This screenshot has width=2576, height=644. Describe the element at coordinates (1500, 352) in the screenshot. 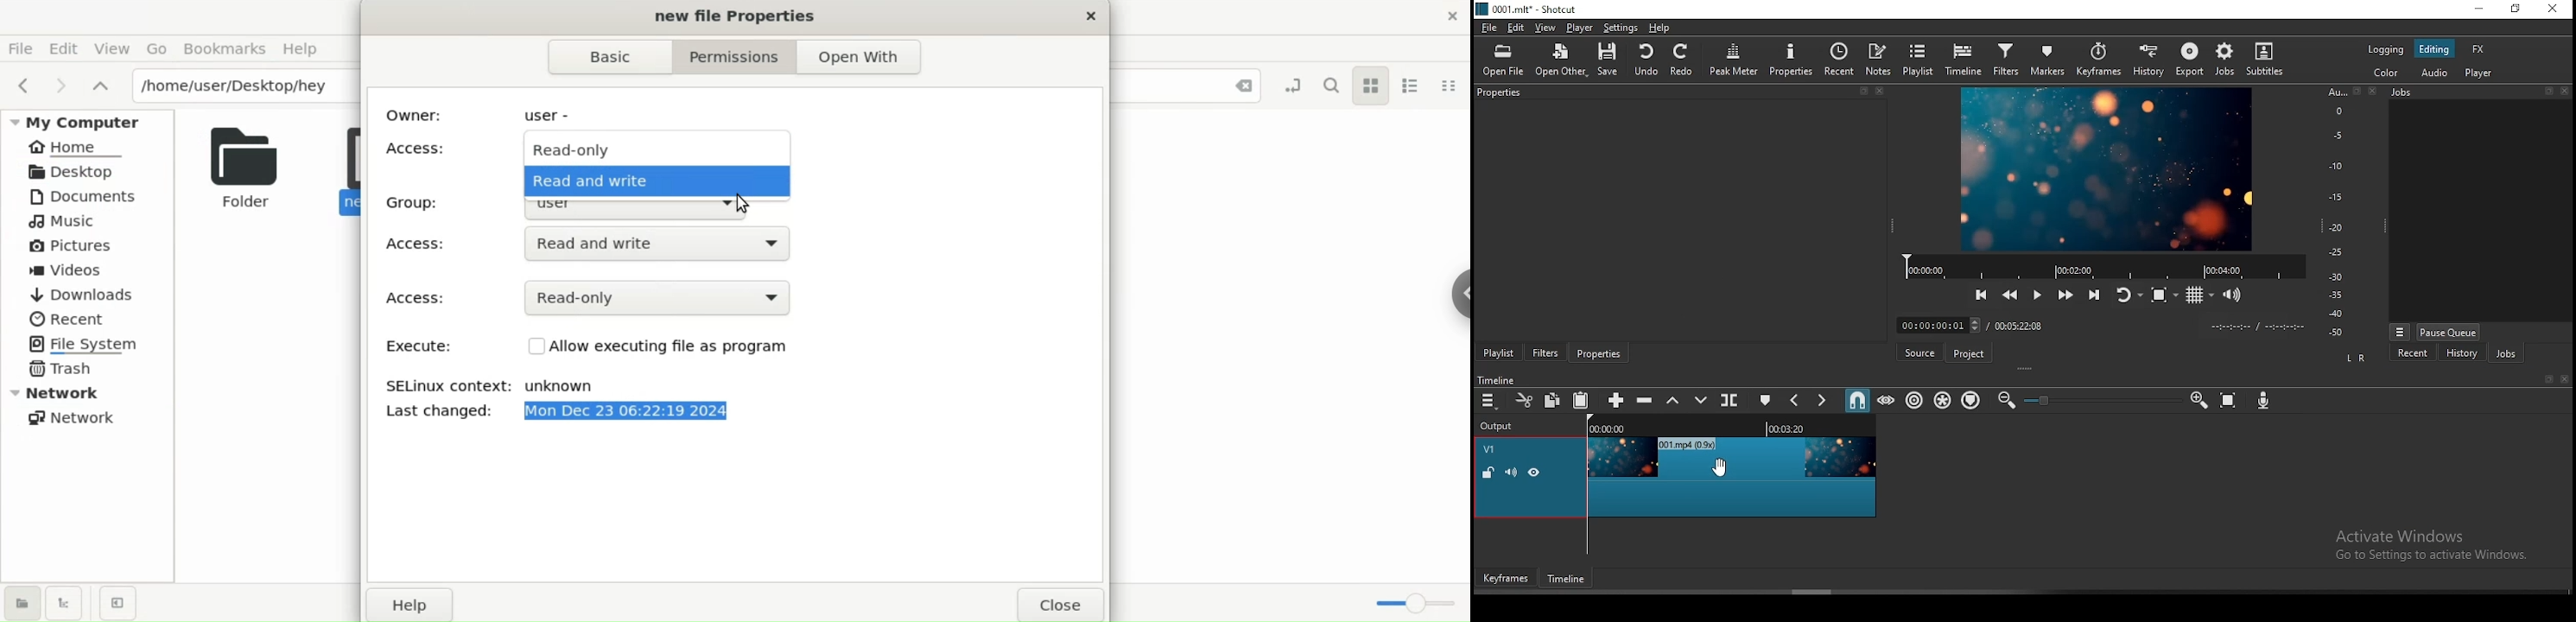

I see `playlist` at that location.